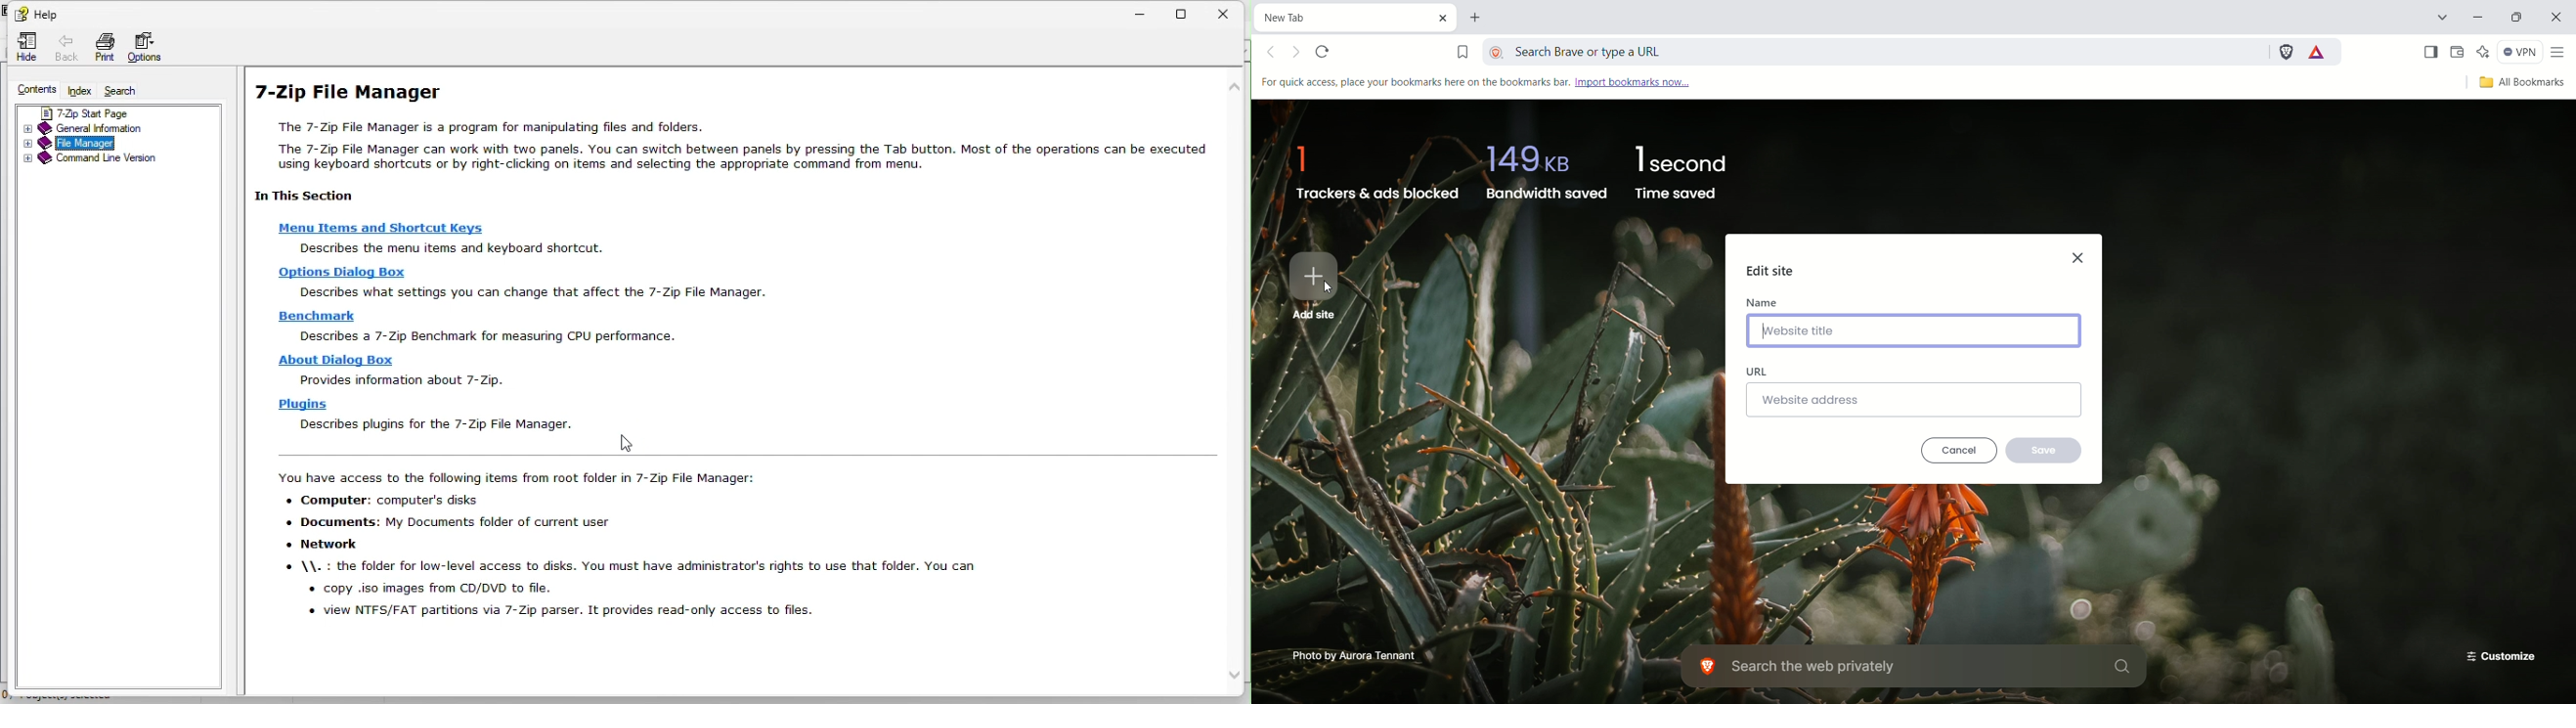 Image resolution: width=2576 pixels, height=728 pixels. I want to click on describes the menu items and shortcut keys, so click(466, 250).